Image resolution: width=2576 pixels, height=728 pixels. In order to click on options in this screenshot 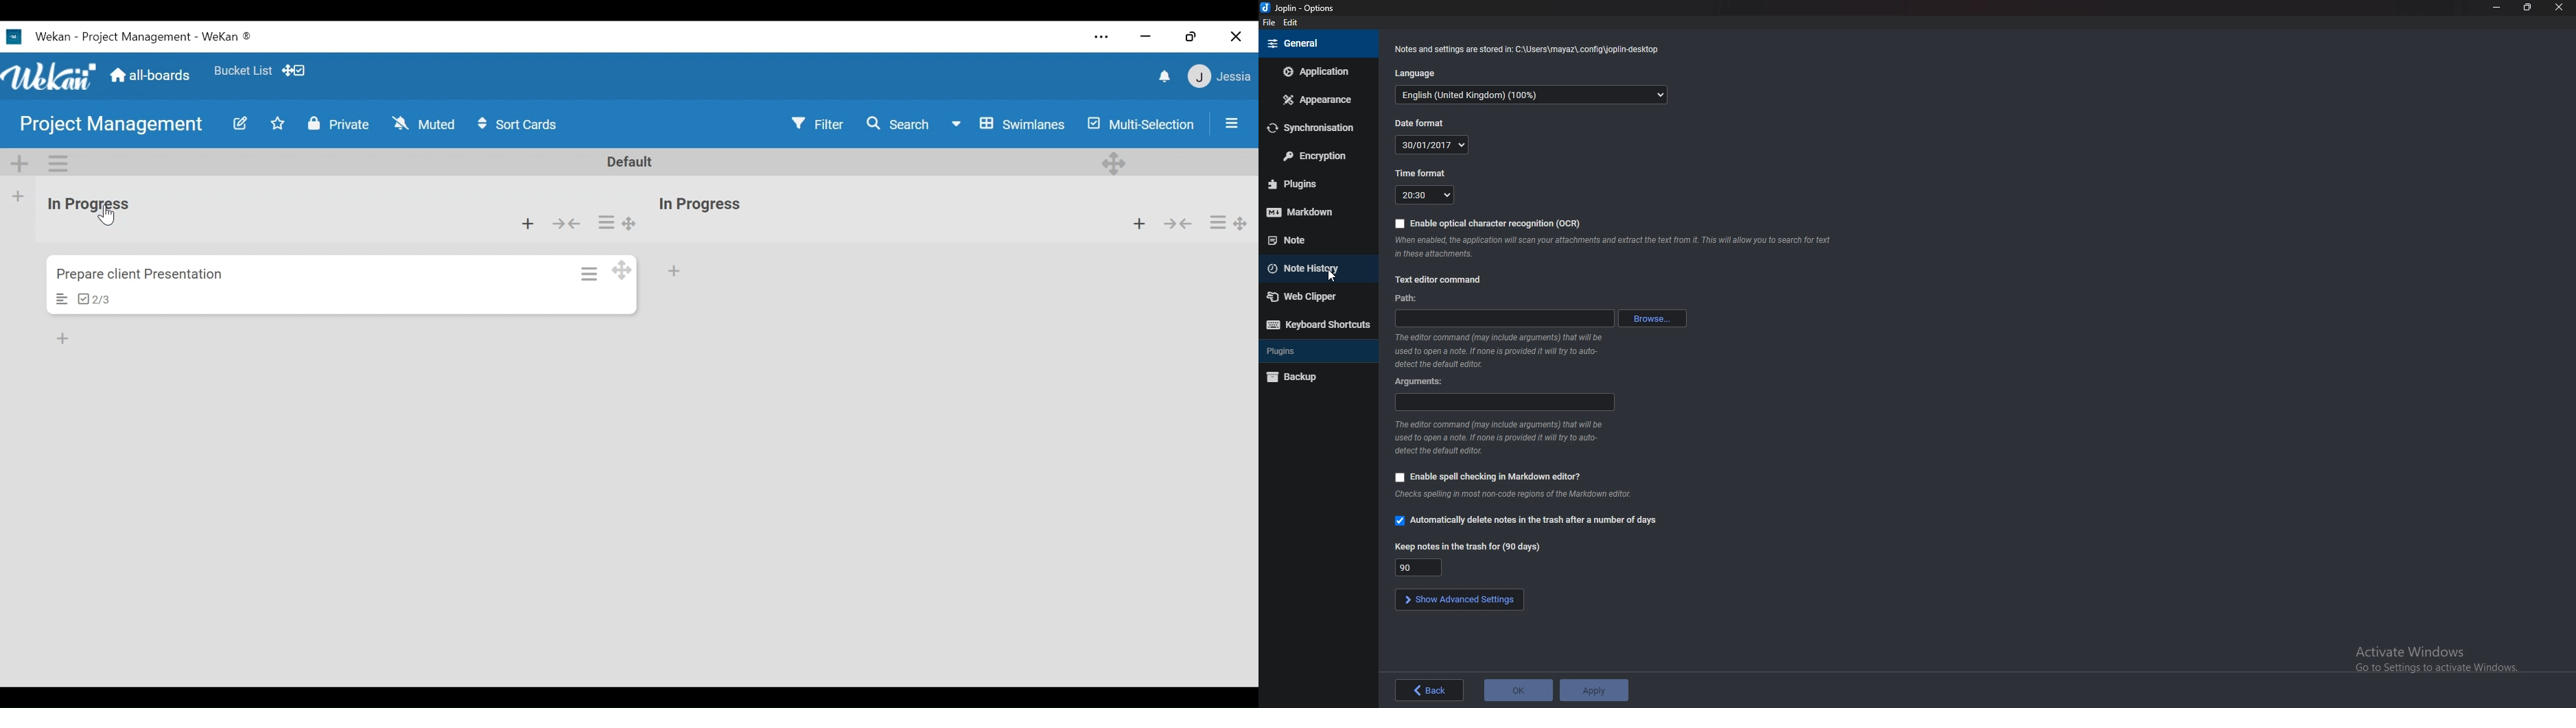, I will do `click(1302, 8)`.